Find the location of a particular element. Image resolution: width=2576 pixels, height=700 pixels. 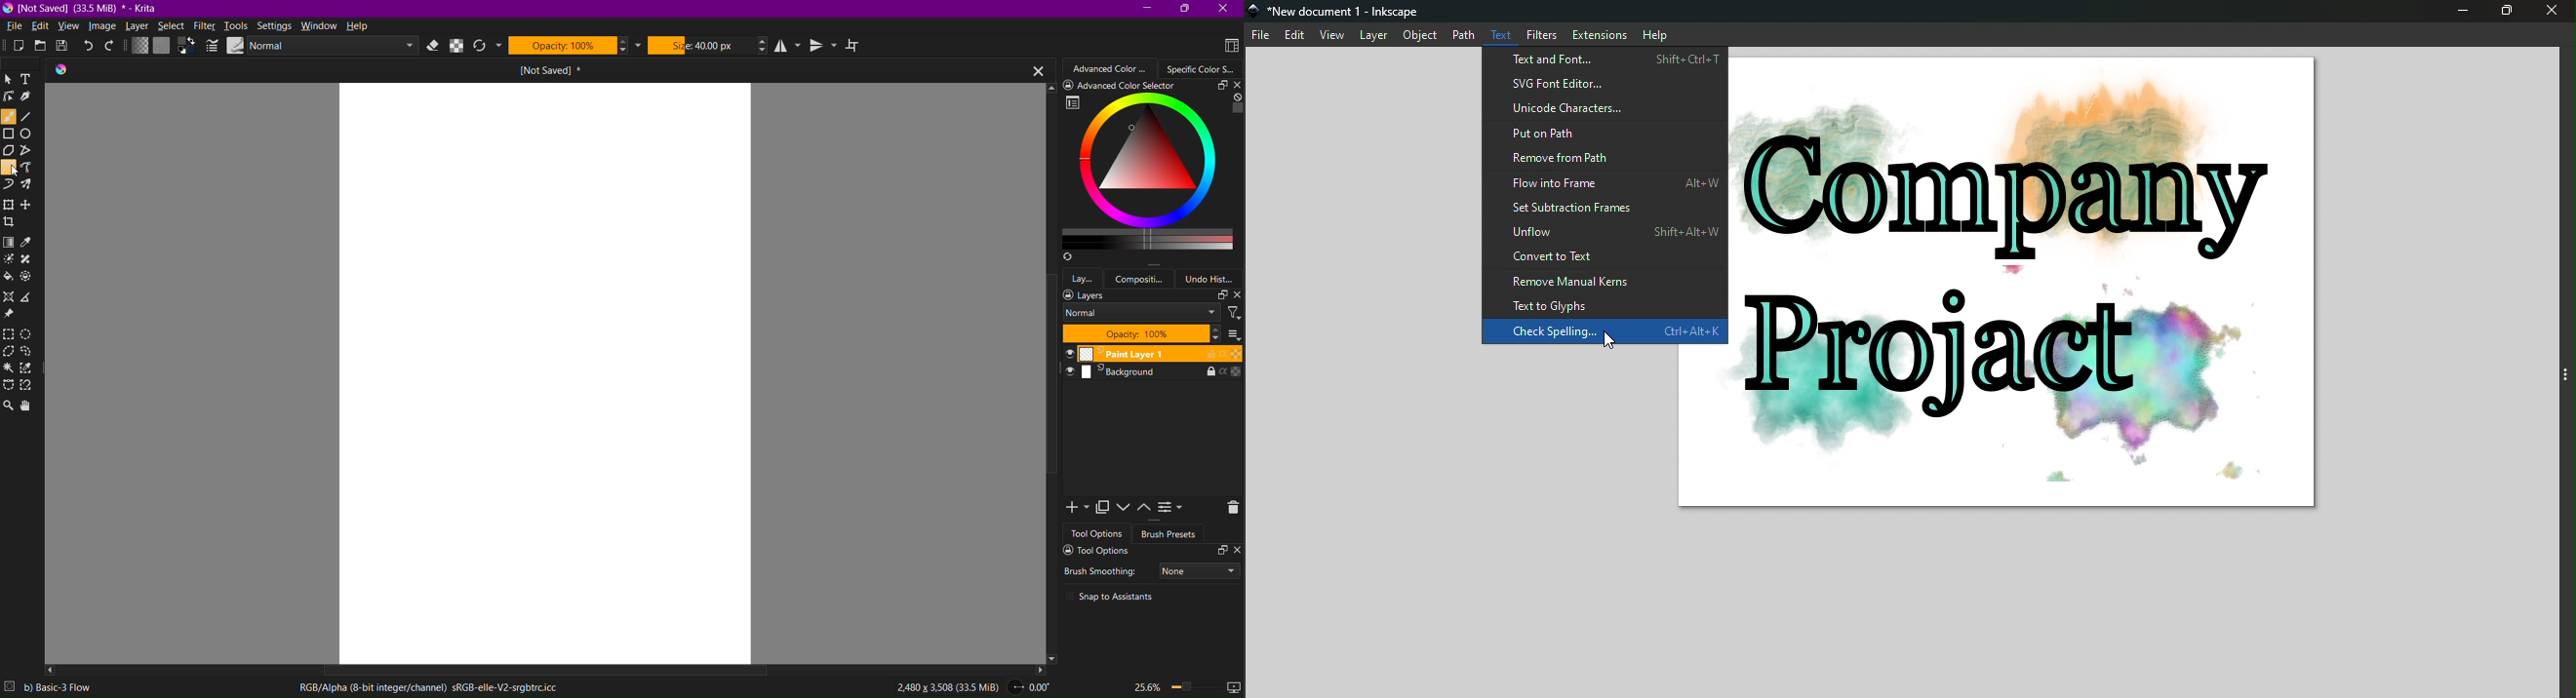

Convert to text is located at coordinates (1603, 256).